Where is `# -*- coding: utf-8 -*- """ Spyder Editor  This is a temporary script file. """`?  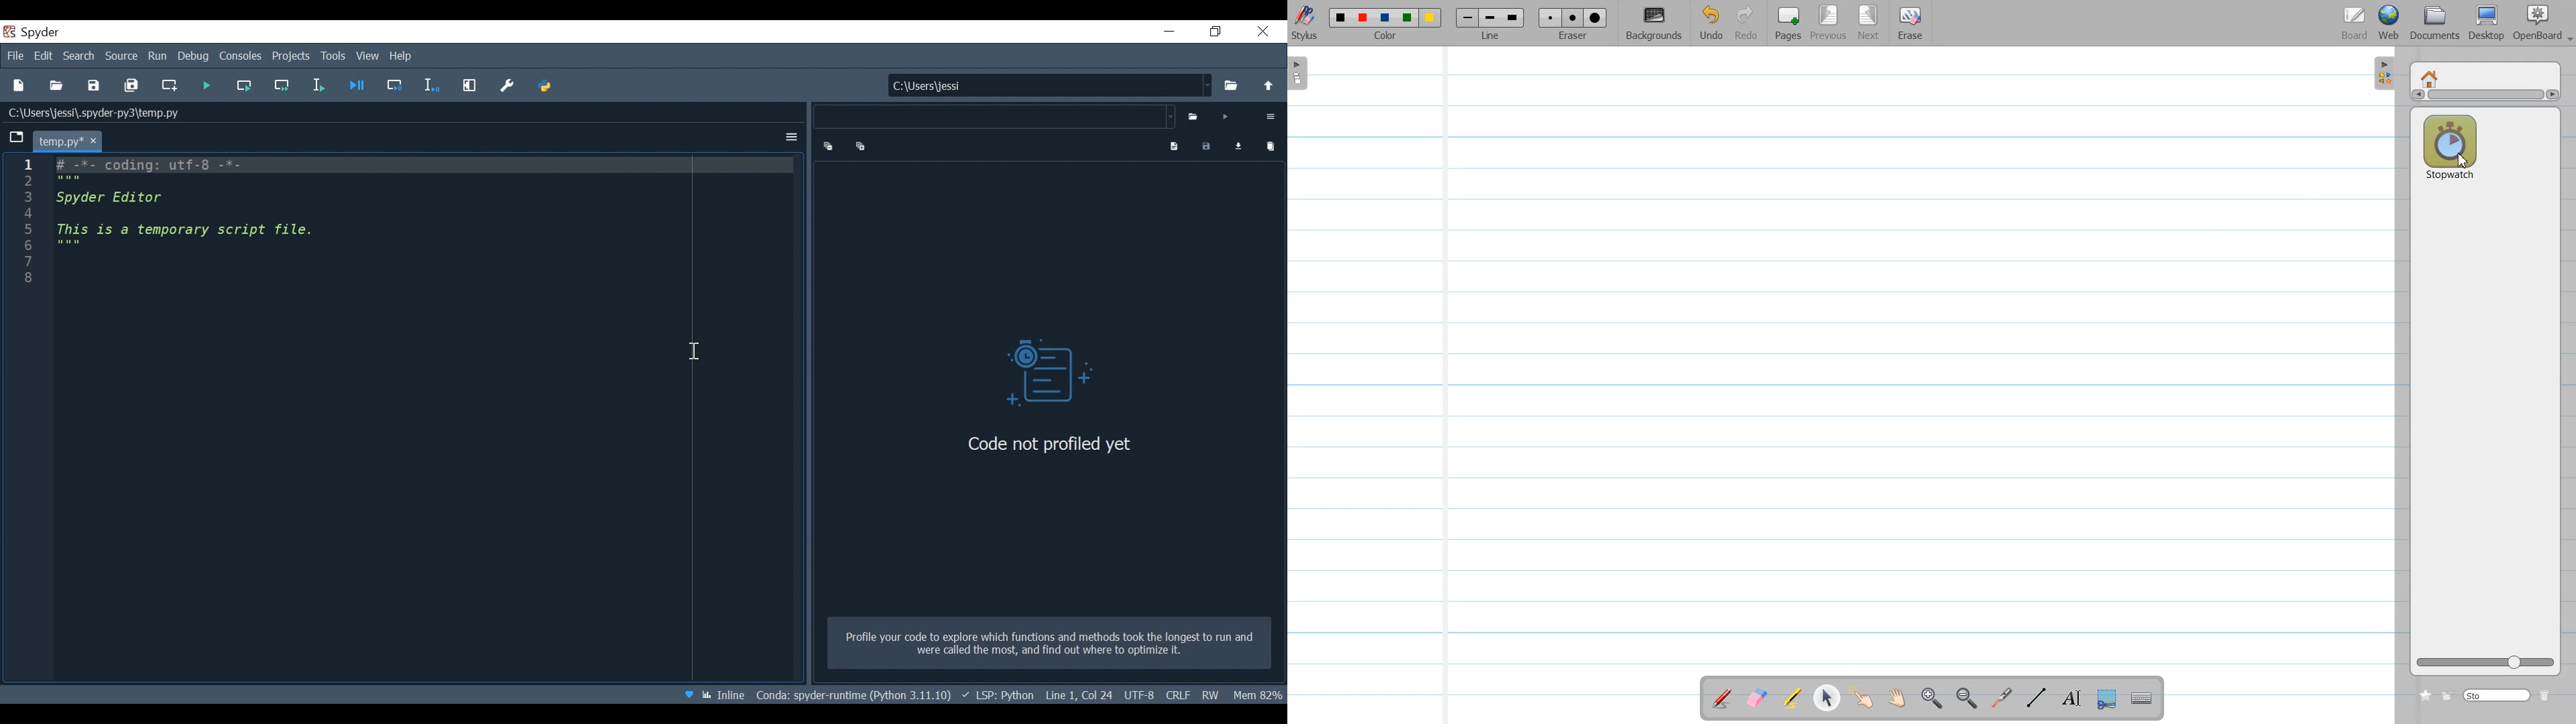
# -*- coding: utf-8 -*- """ Spyder Editor  This is a temporary script file. """ is located at coordinates (426, 227).